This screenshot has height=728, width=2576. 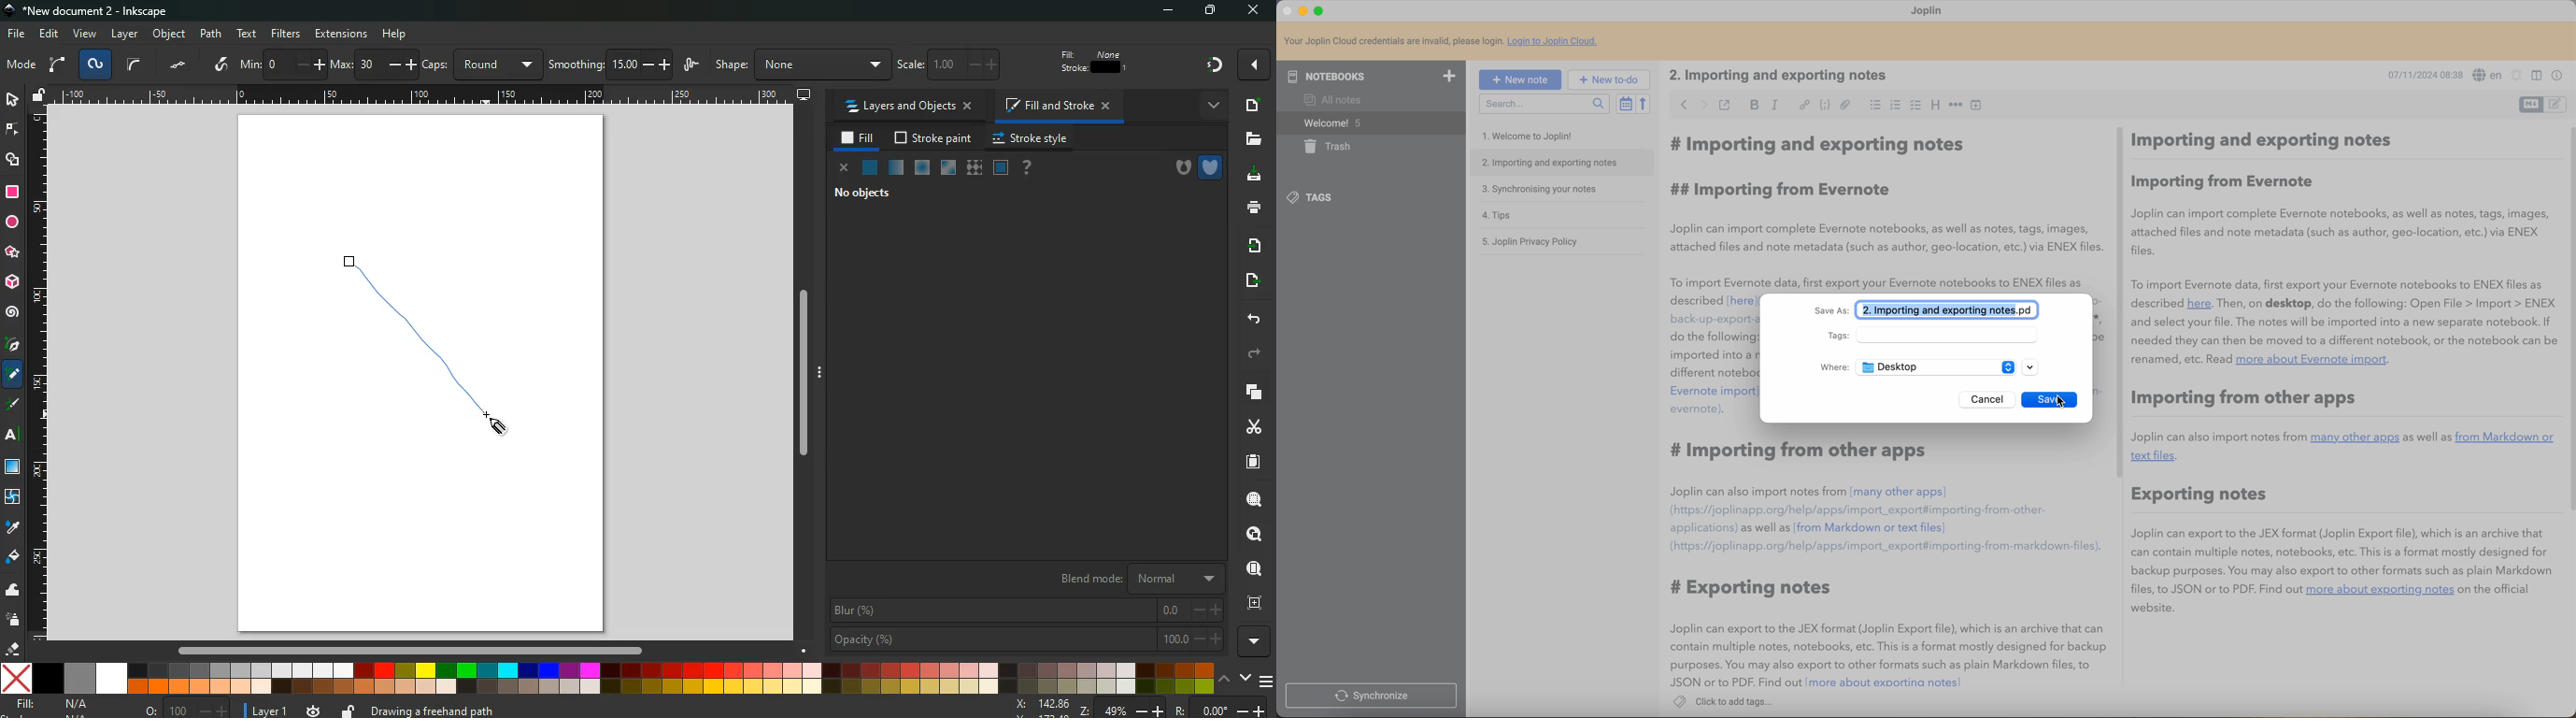 I want to click on more, so click(x=1256, y=641).